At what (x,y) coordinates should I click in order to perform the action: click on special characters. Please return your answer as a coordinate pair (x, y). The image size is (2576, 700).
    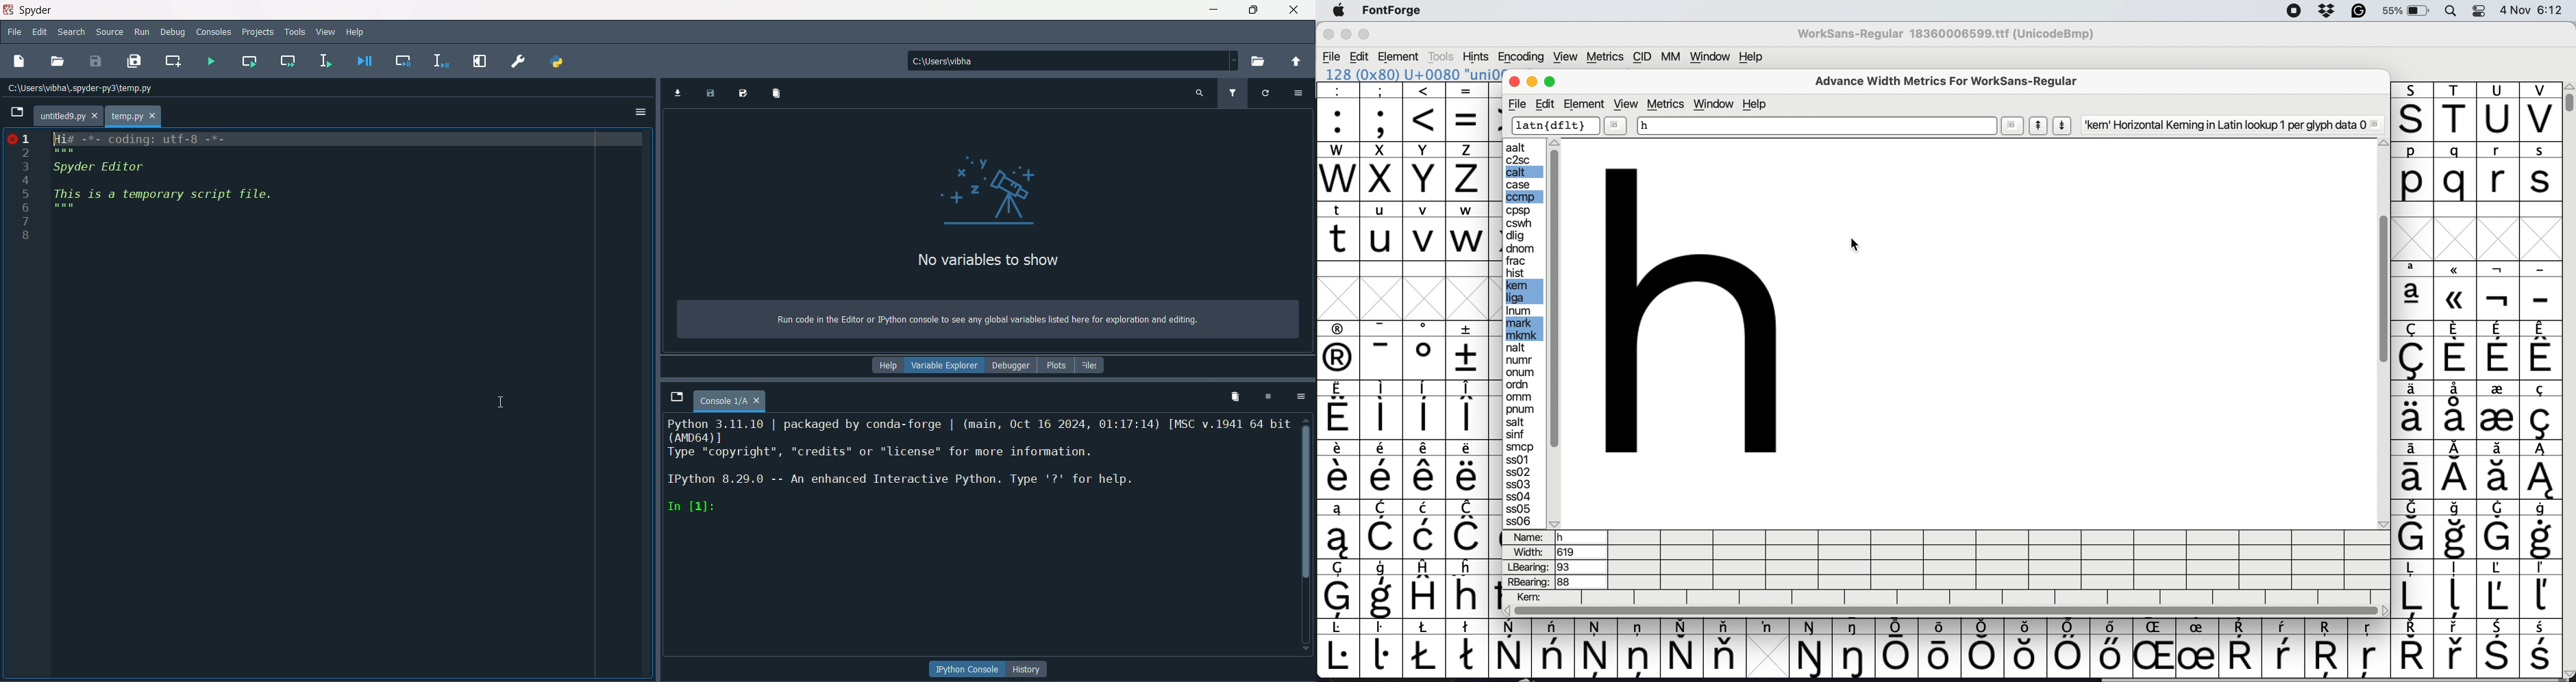
    Looking at the image, I should click on (1408, 359).